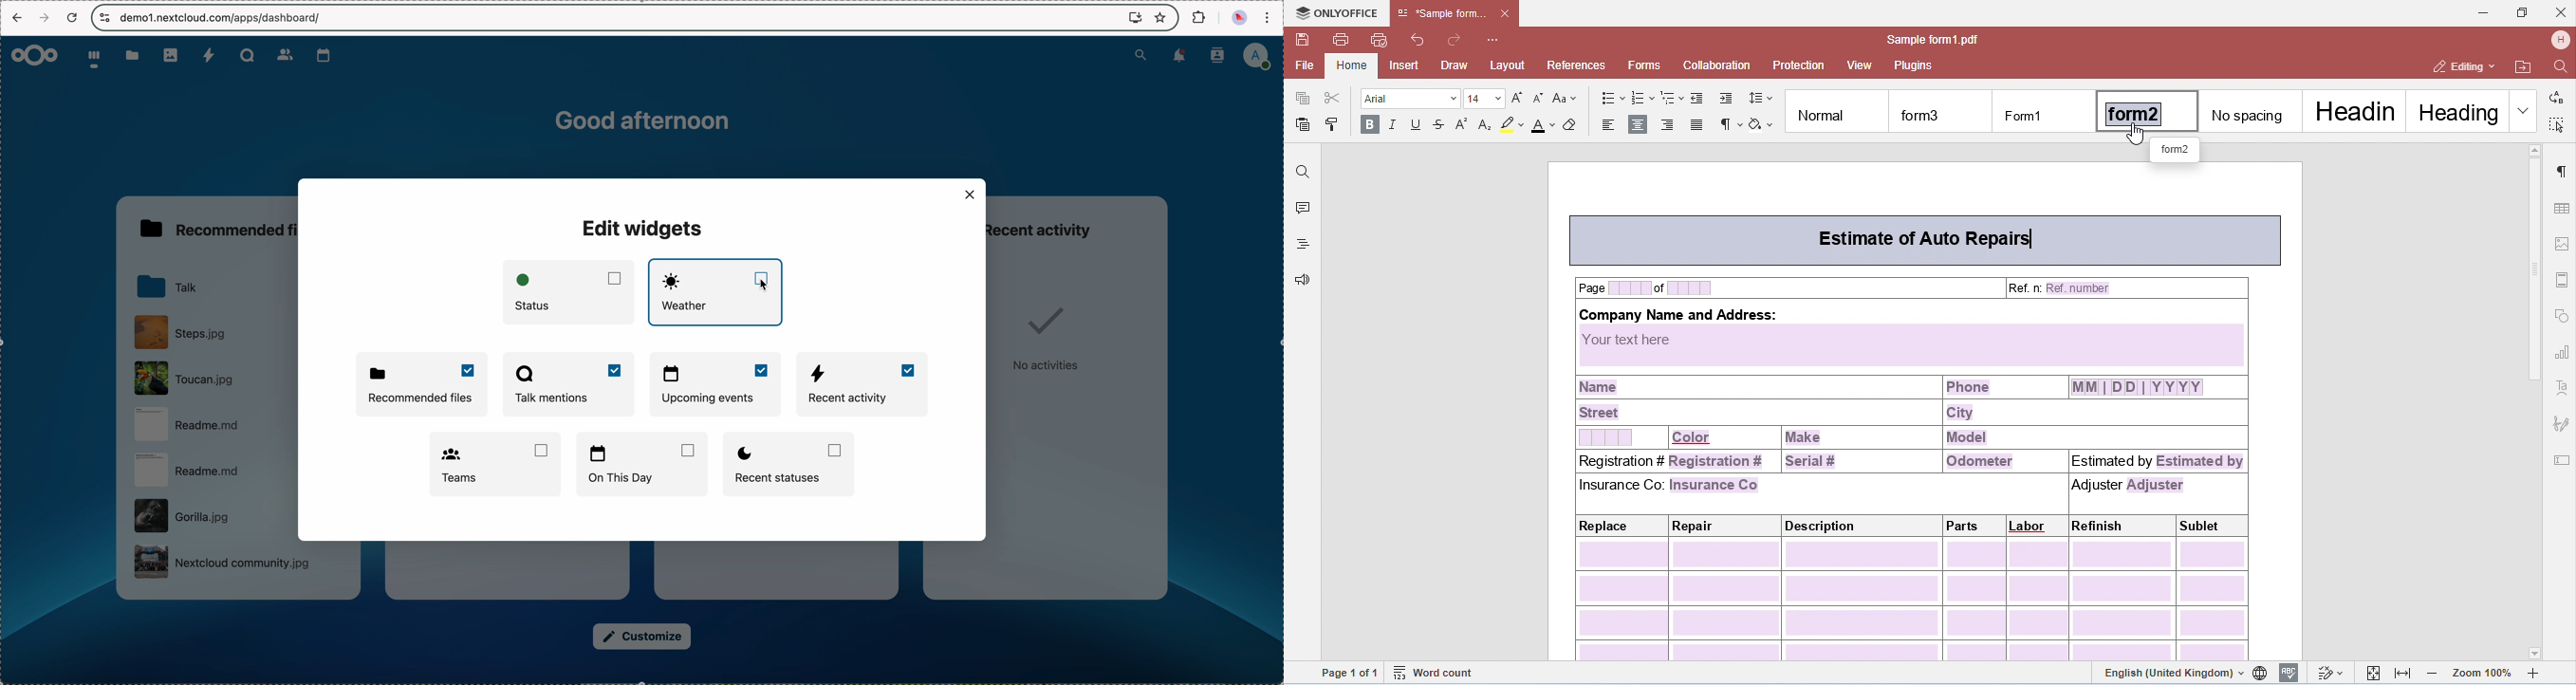 The width and height of the screenshot is (2576, 700). Describe the element at coordinates (643, 463) in the screenshot. I see `on this day` at that location.